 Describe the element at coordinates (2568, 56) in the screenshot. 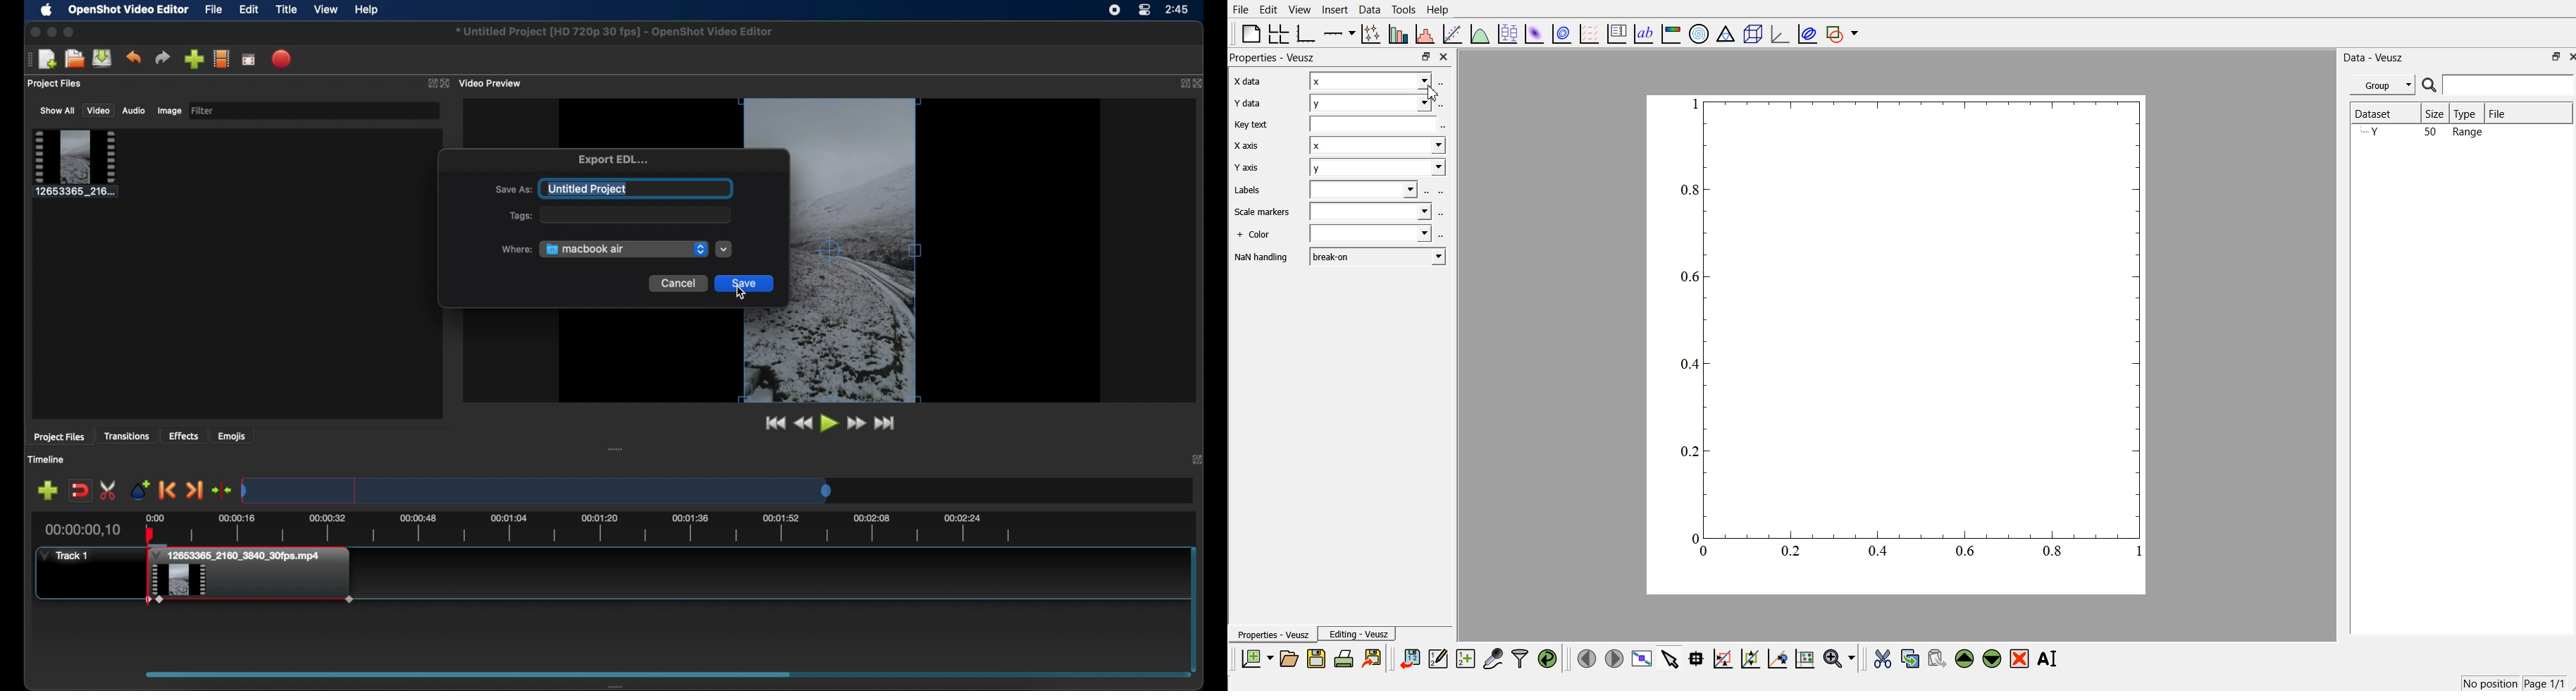

I see `close` at that location.